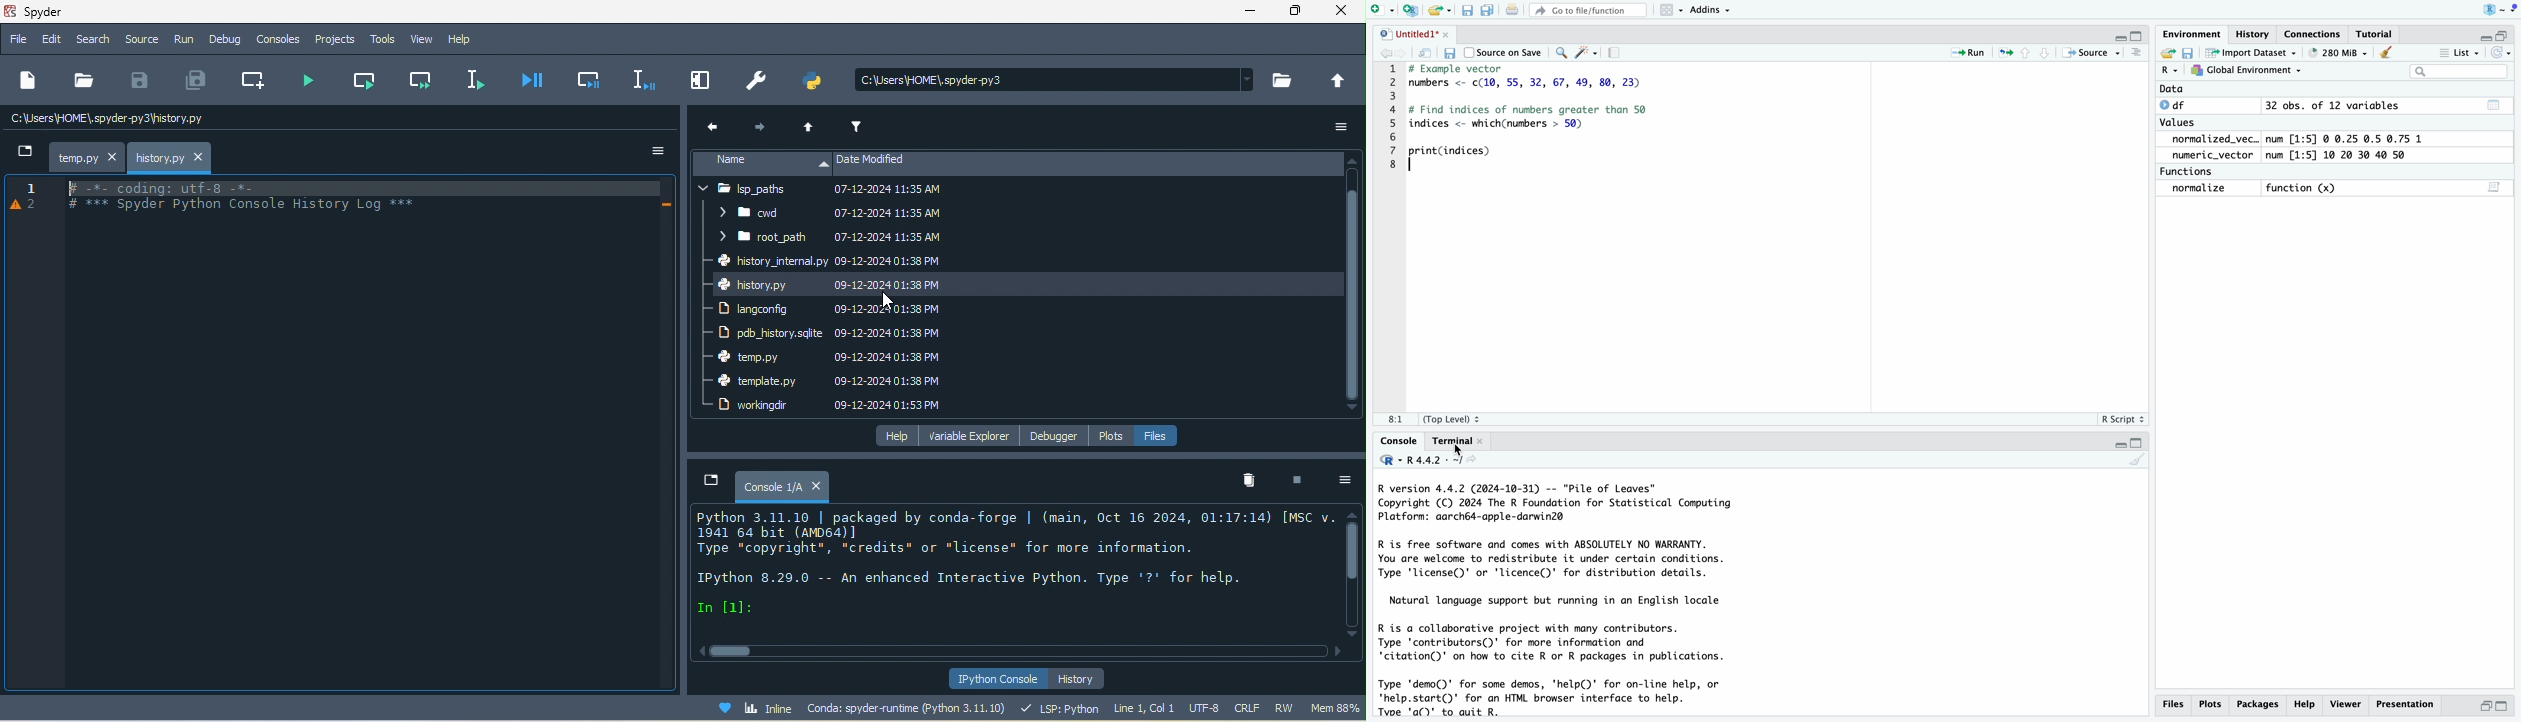  Describe the element at coordinates (2260, 702) in the screenshot. I see `packages` at that location.